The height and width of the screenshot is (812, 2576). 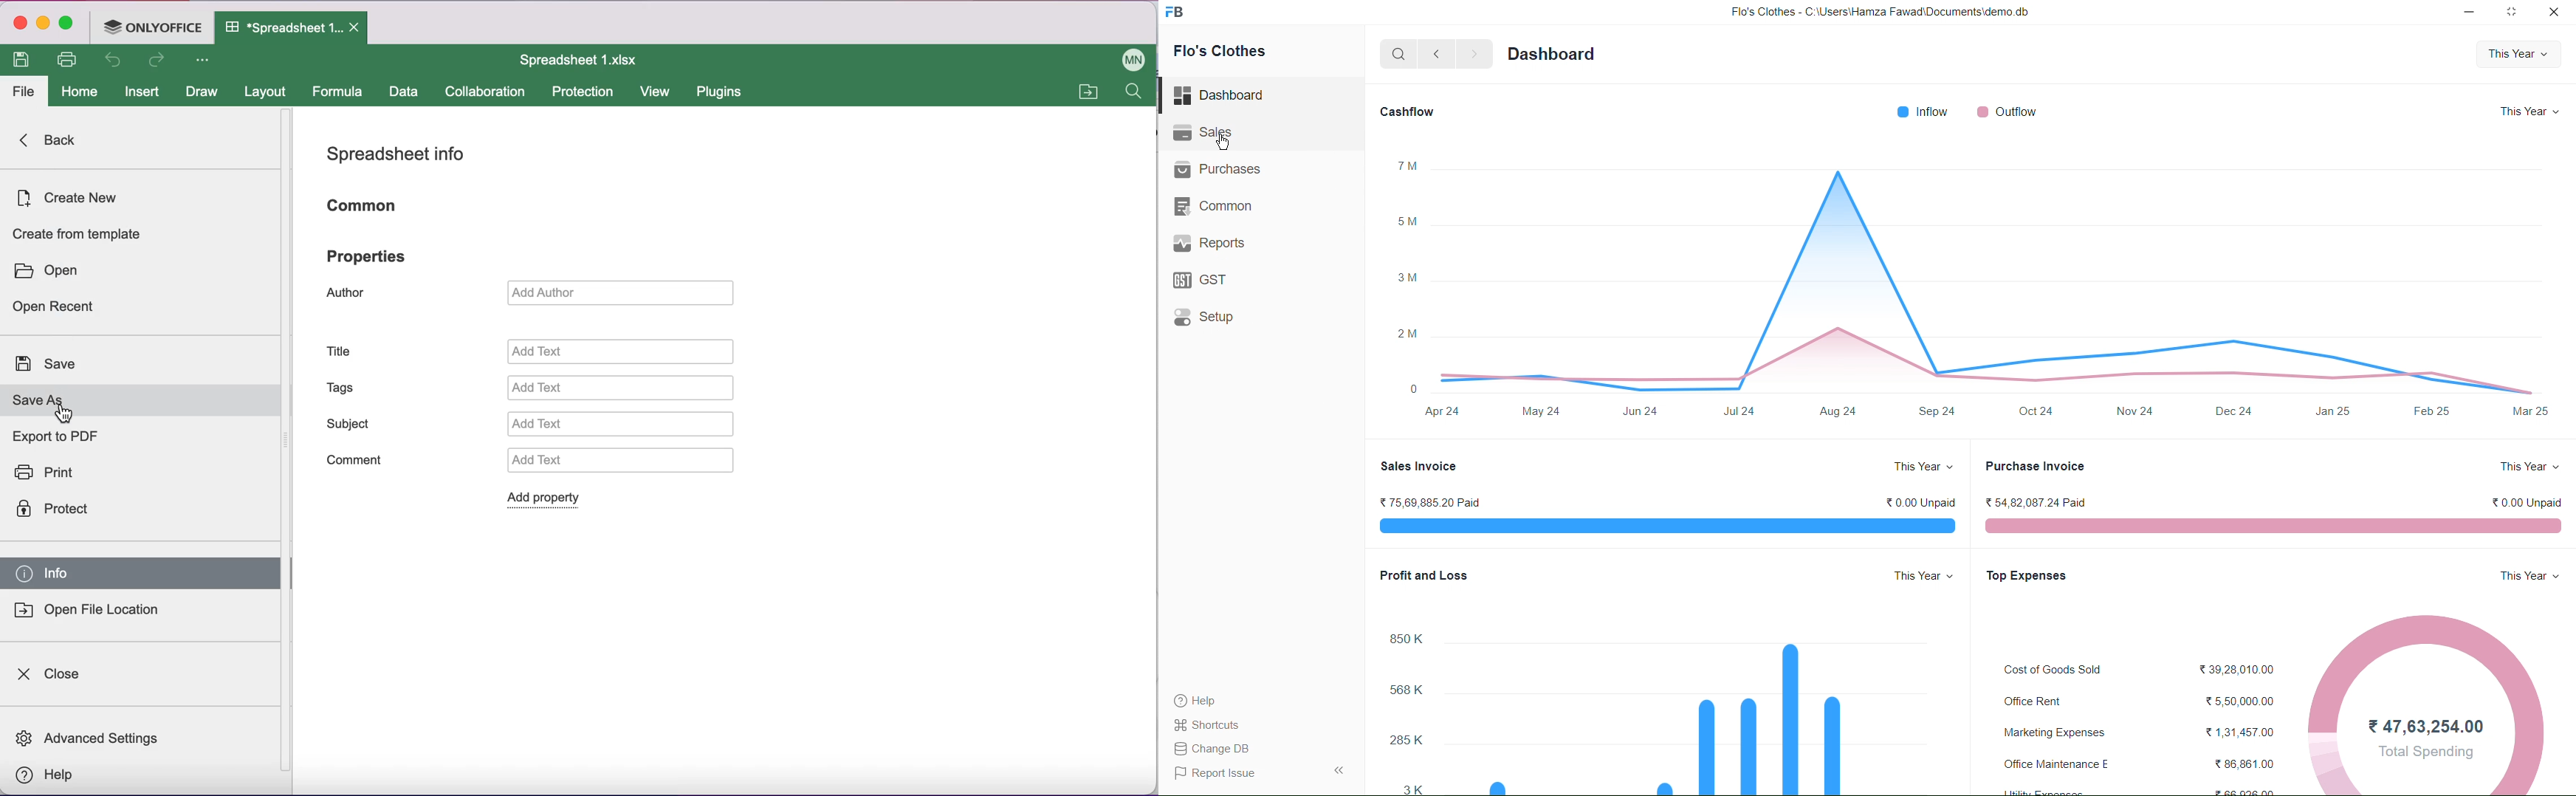 I want to click on Purchases, so click(x=1215, y=168).